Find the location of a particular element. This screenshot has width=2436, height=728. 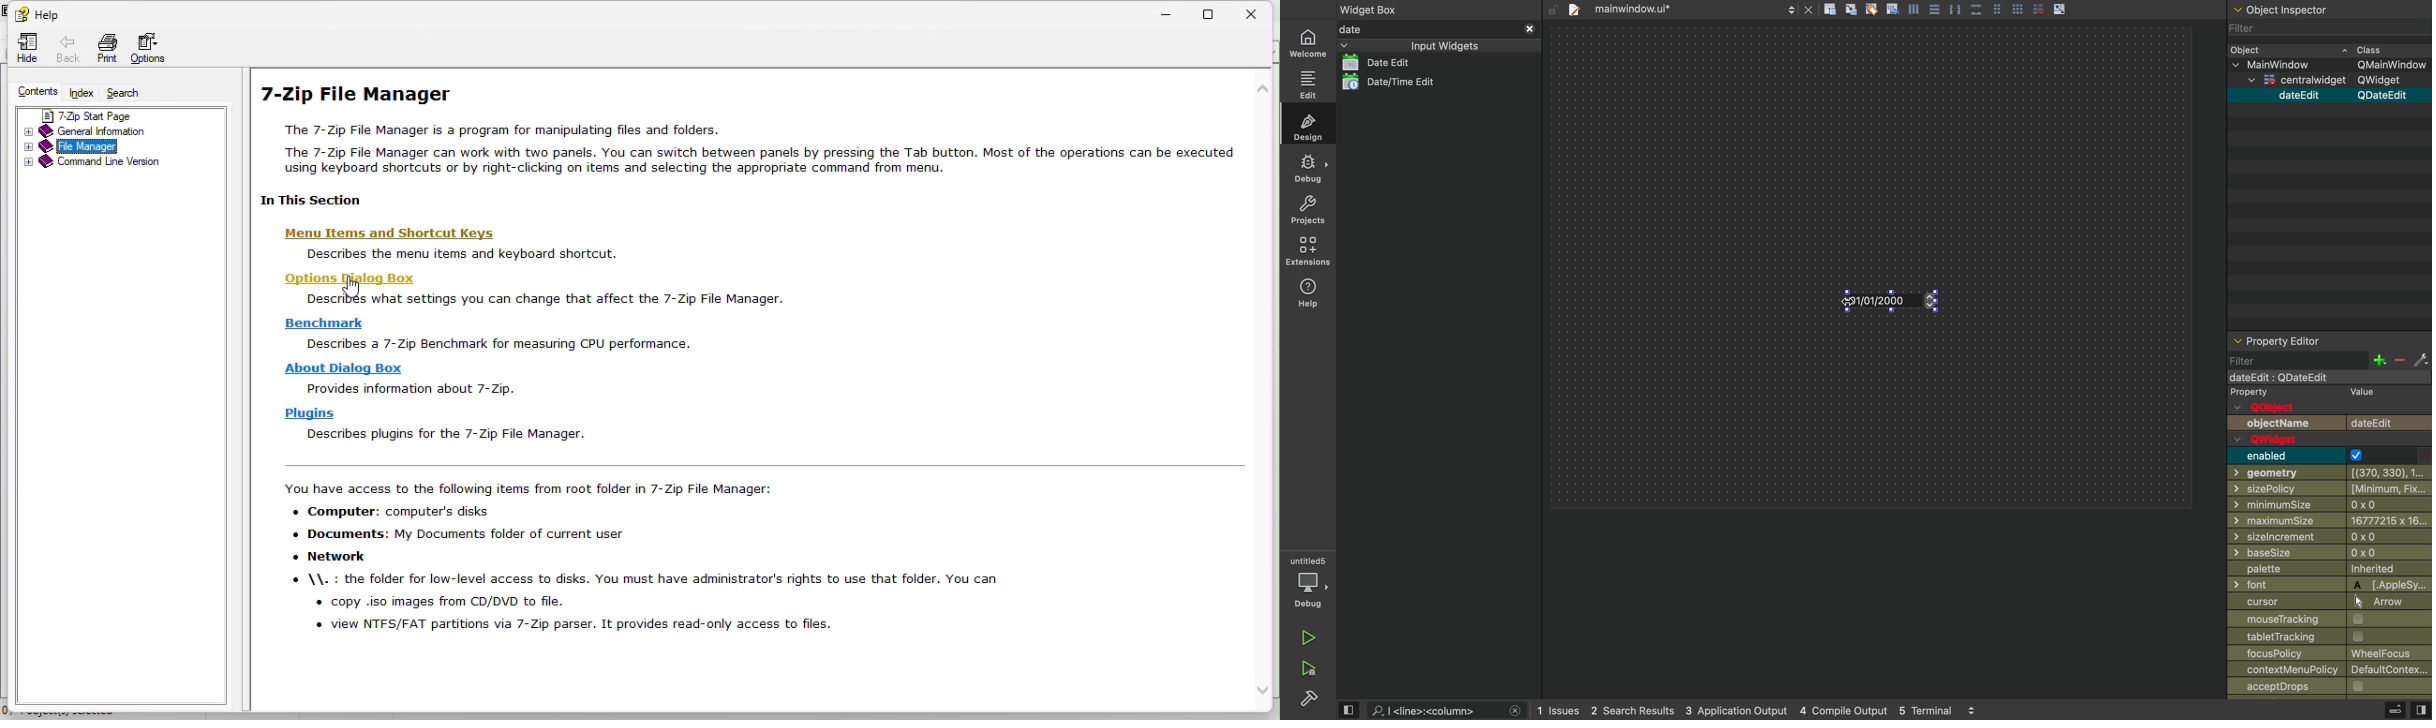

input widgets is located at coordinates (1417, 46).